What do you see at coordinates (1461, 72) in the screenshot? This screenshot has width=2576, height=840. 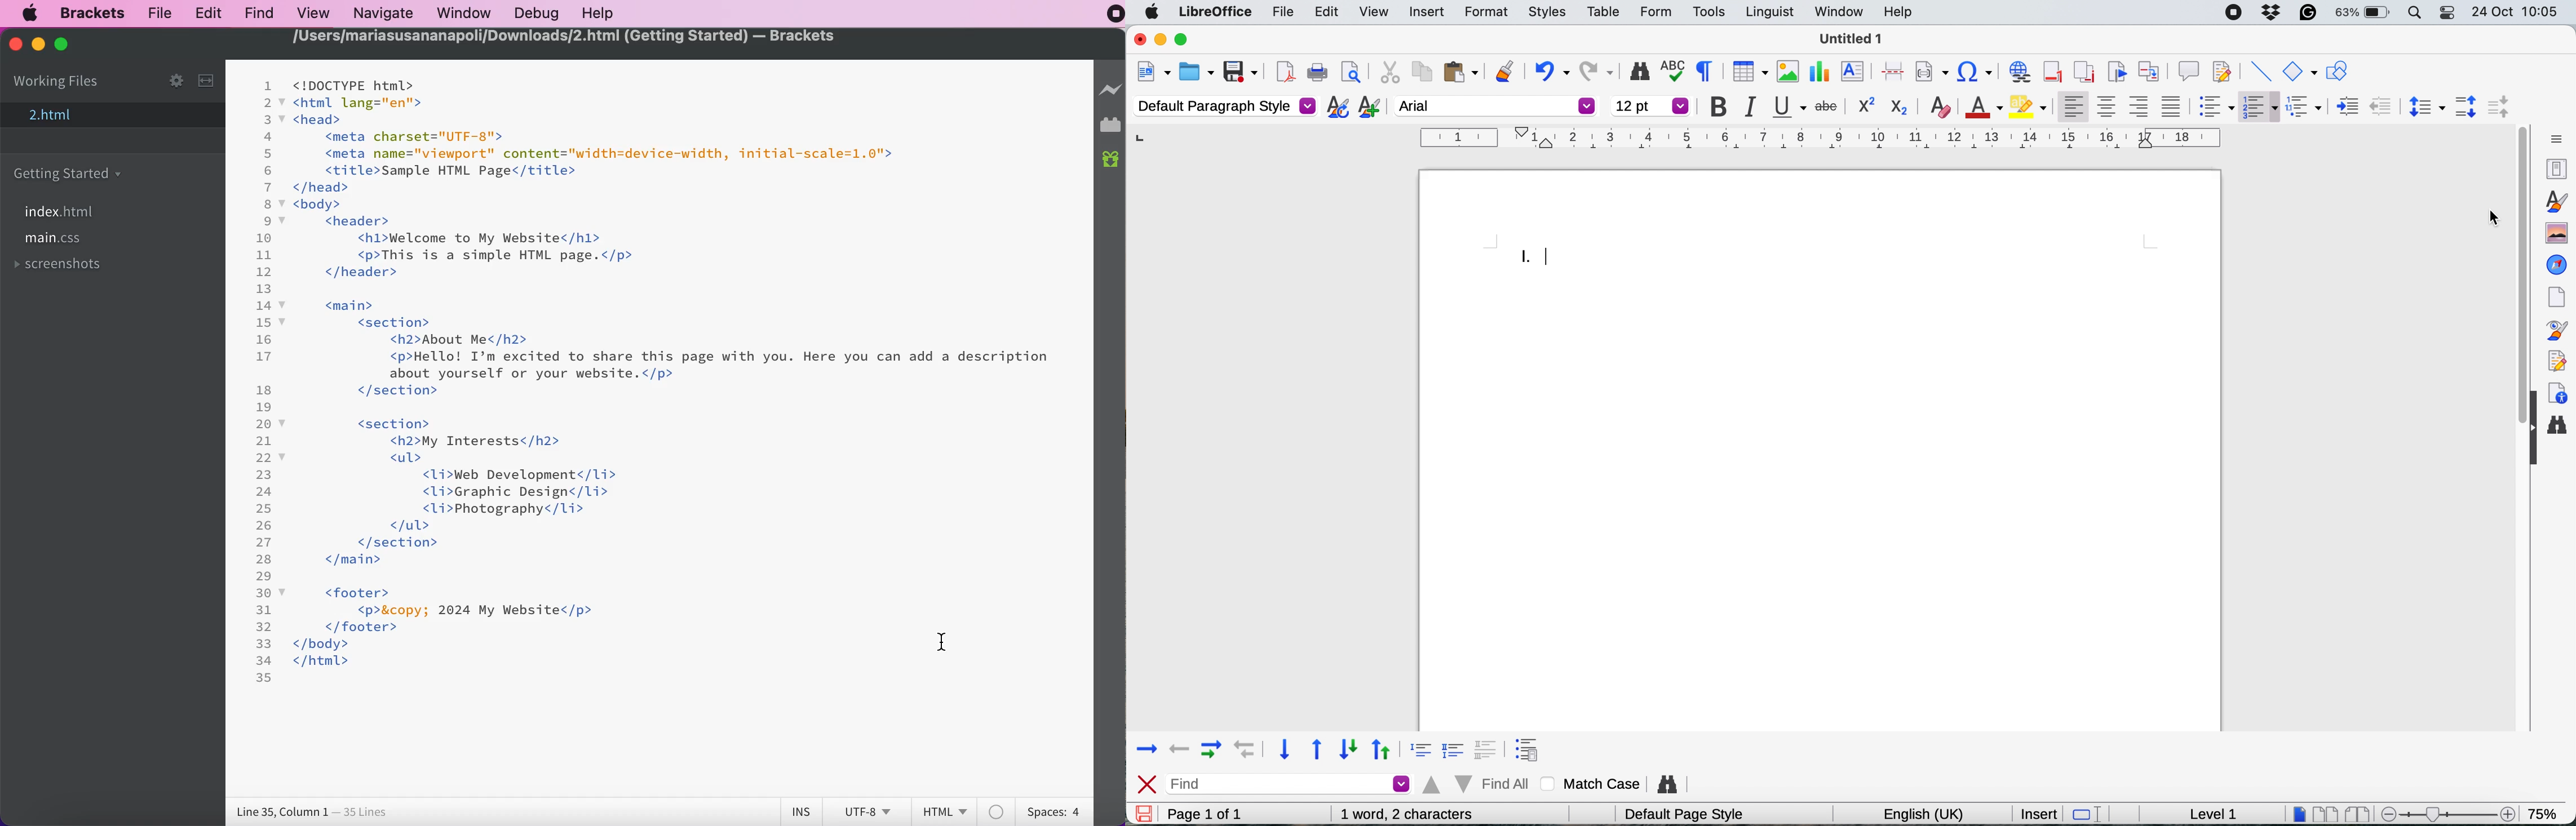 I see `paste` at bounding box center [1461, 72].